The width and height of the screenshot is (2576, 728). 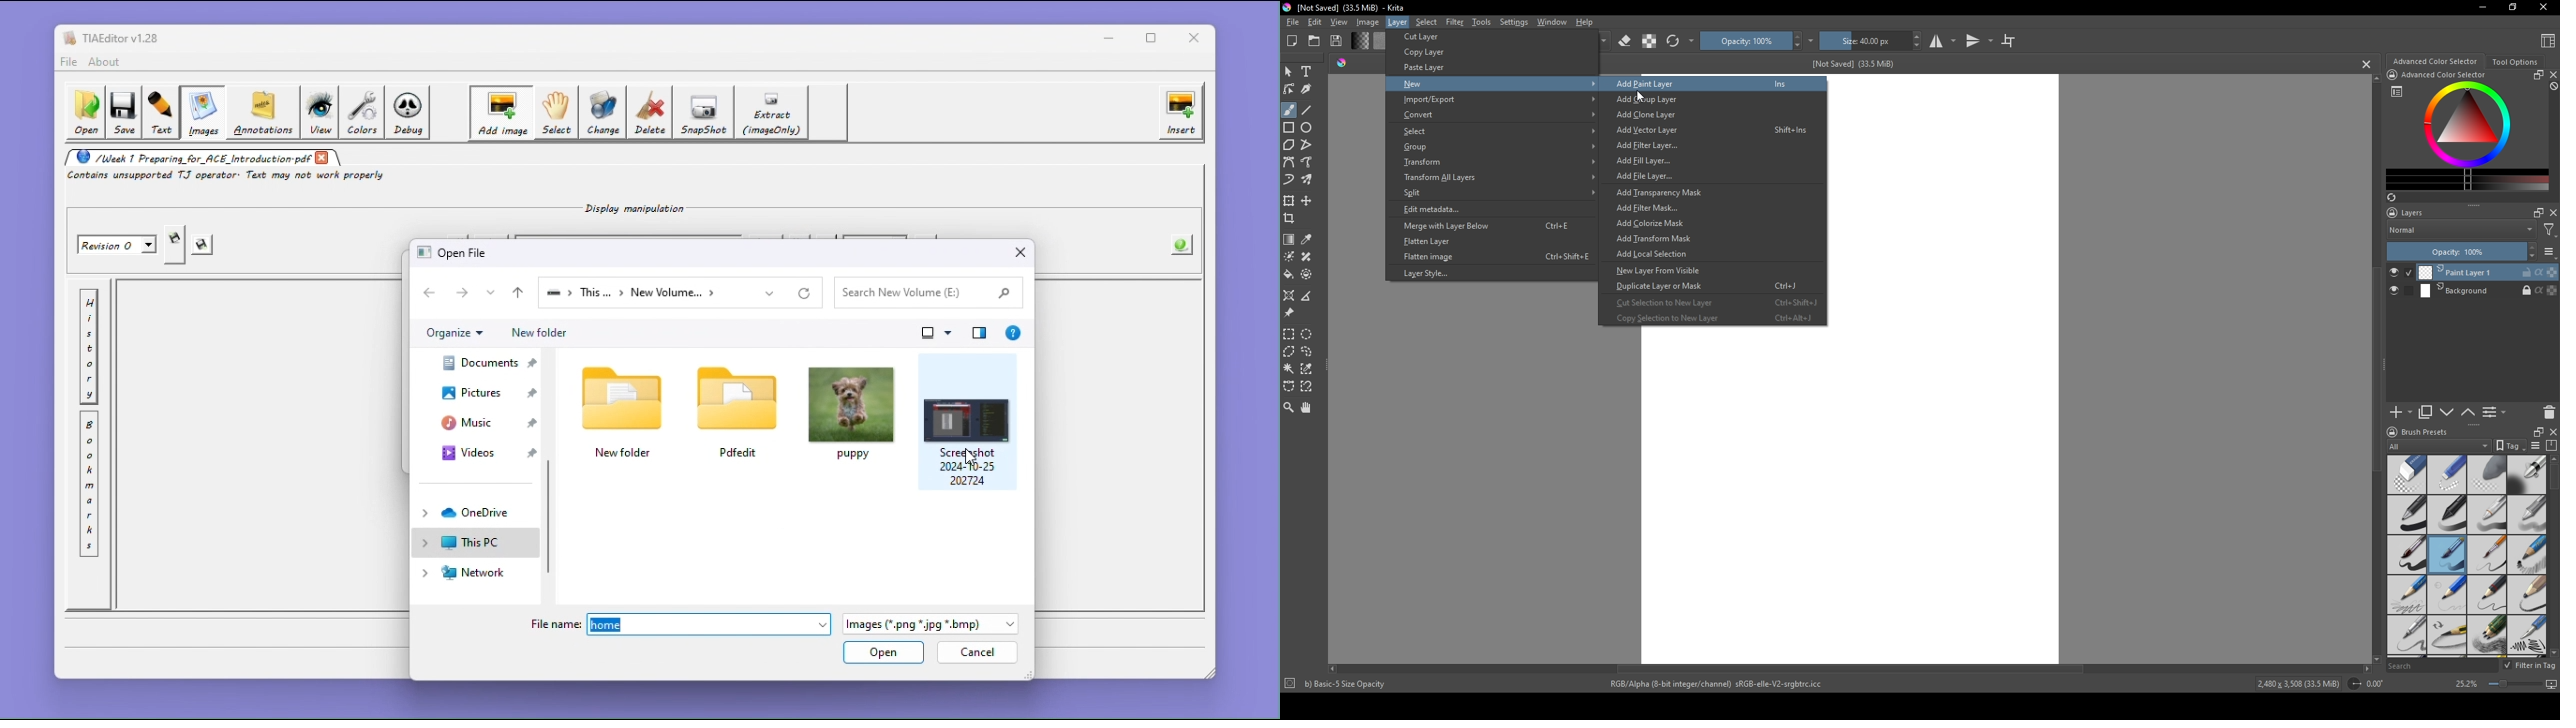 What do you see at coordinates (2400, 272) in the screenshot?
I see `check button` at bounding box center [2400, 272].